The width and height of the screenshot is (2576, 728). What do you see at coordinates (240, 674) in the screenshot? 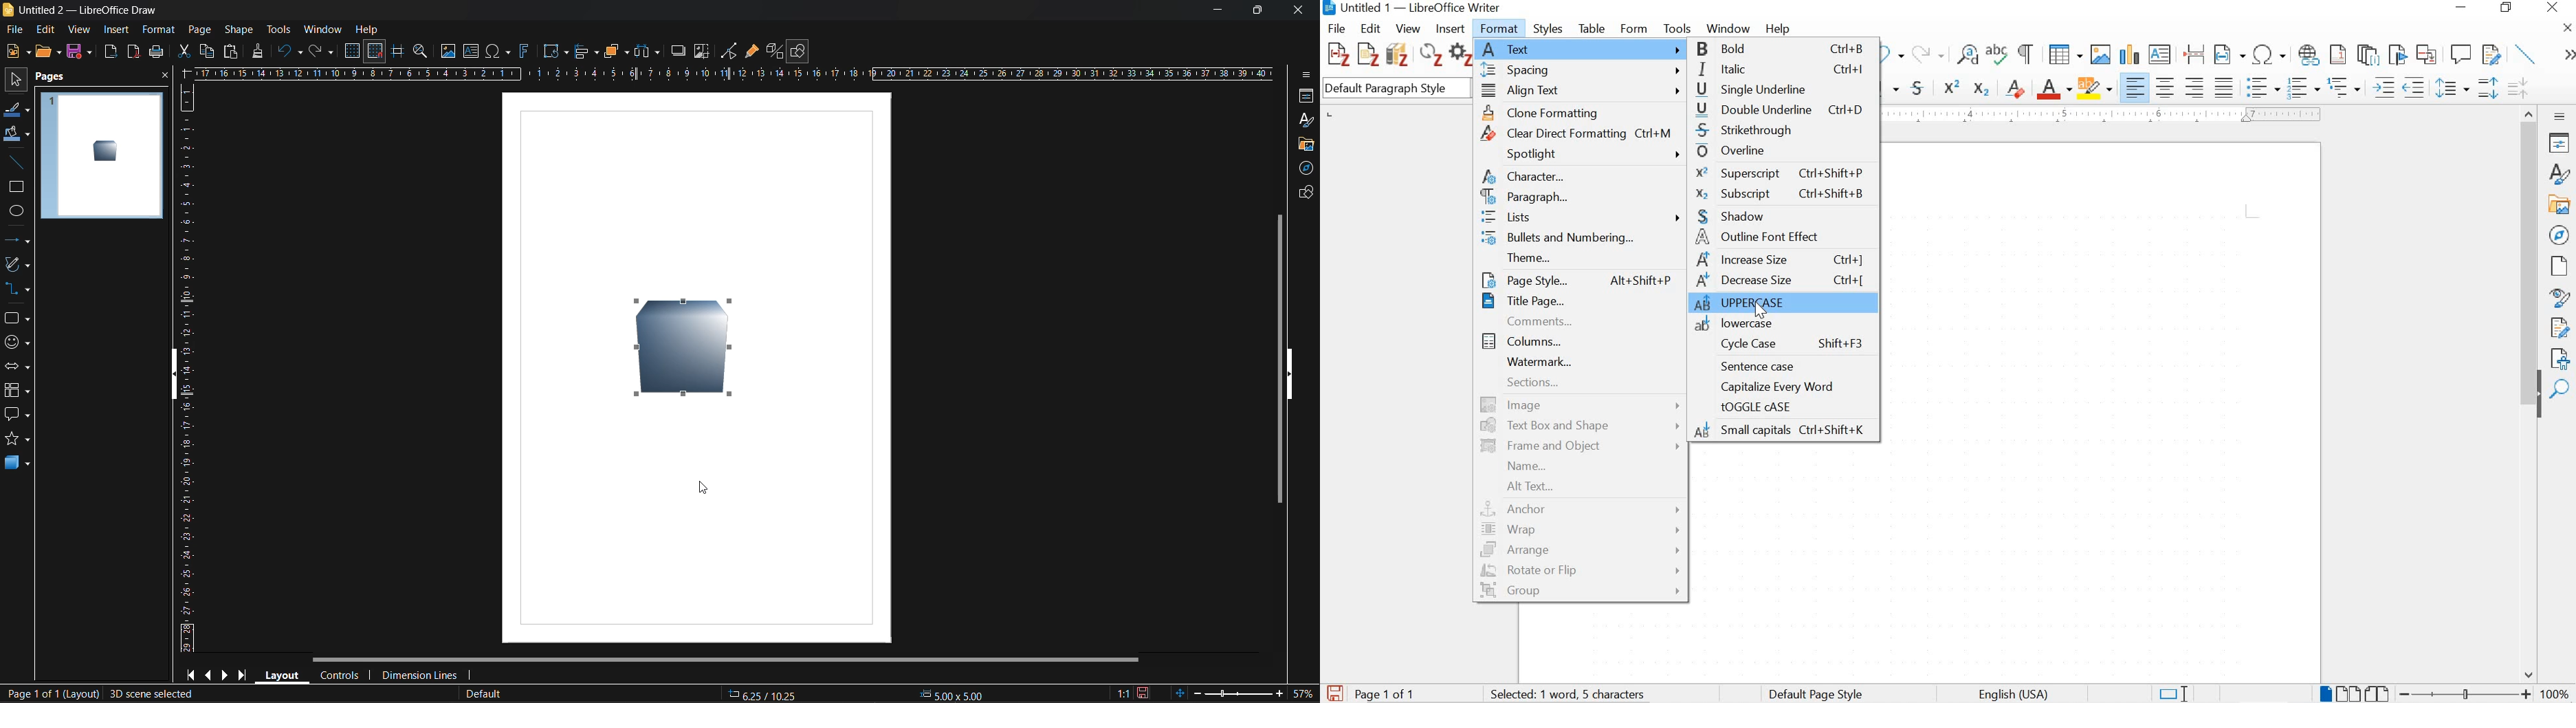
I see `last` at bounding box center [240, 674].